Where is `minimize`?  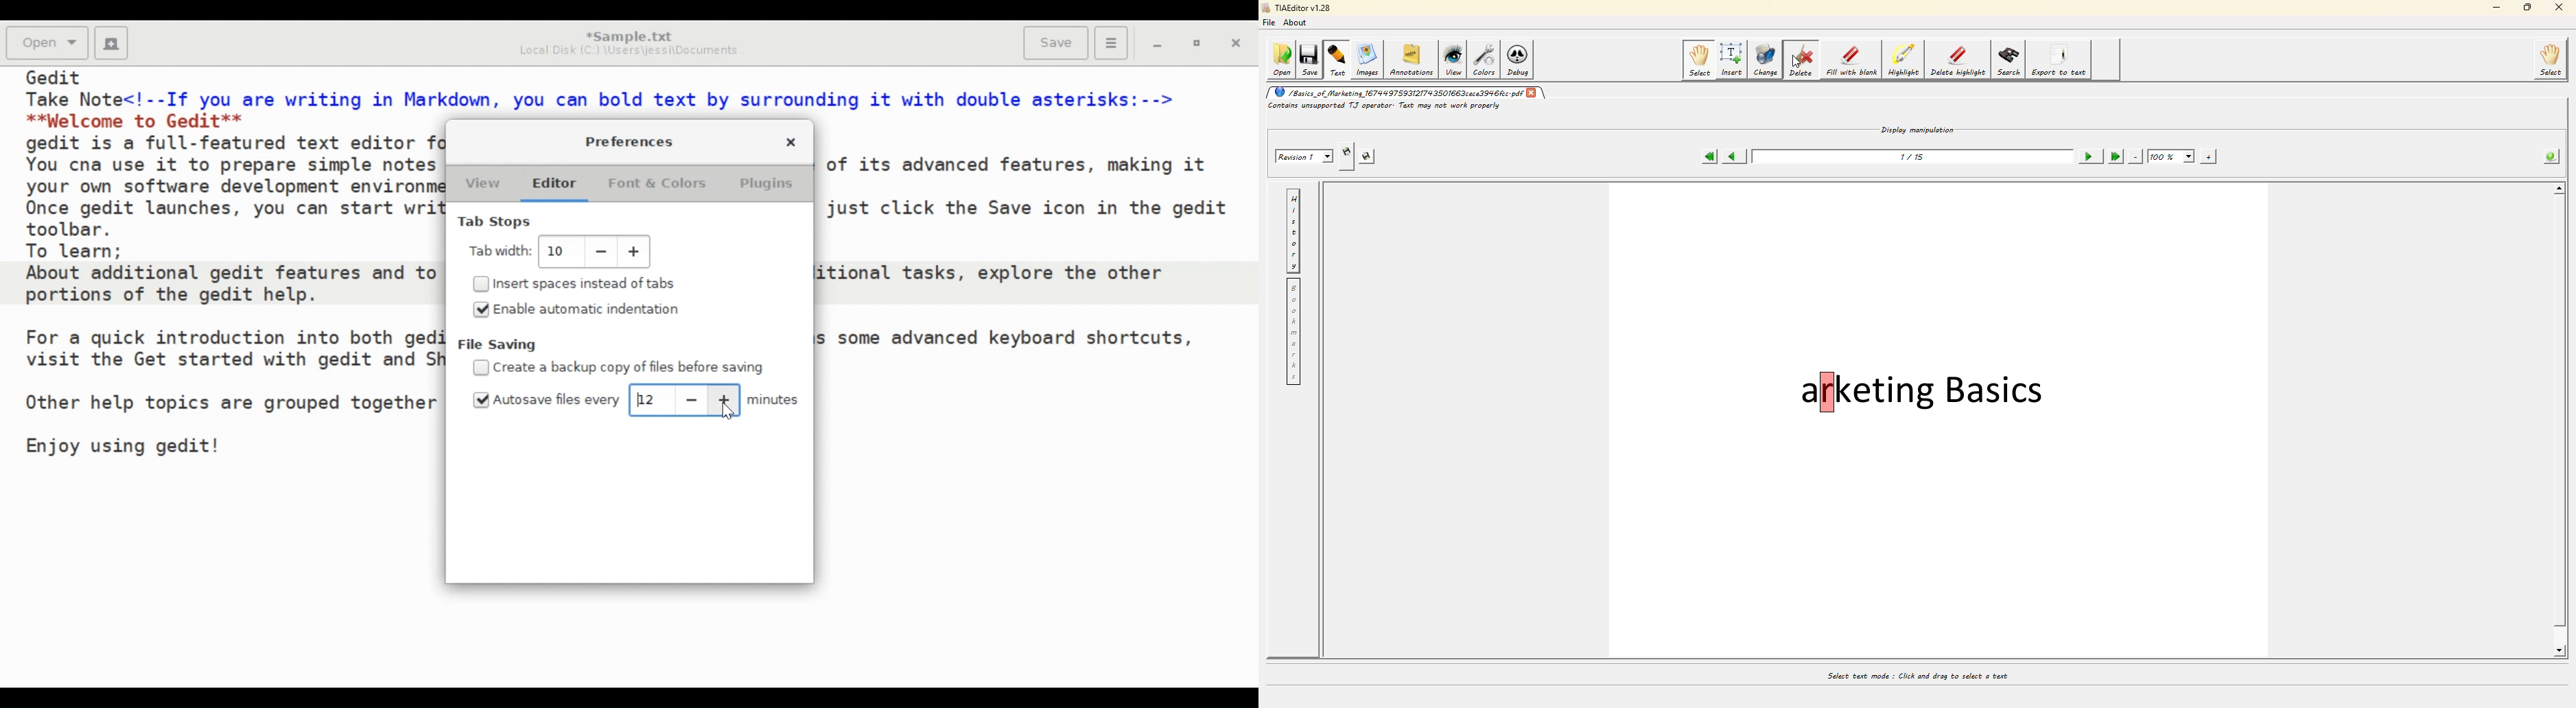
minimize is located at coordinates (1158, 45).